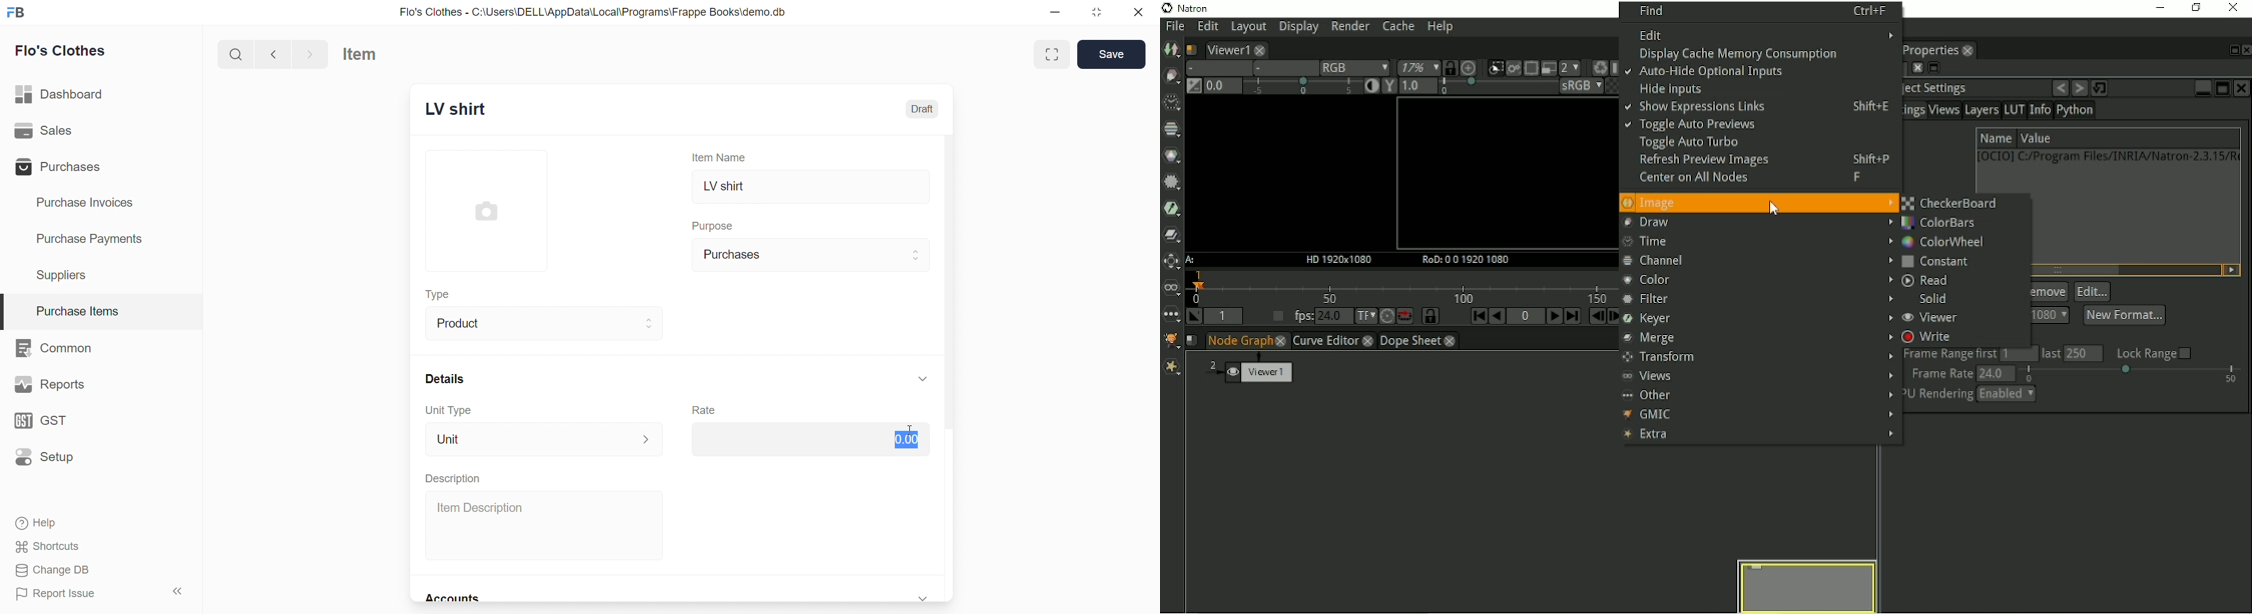 Image resolution: width=2268 pixels, height=616 pixels. What do you see at coordinates (545, 439) in the screenshot?
I see `Unit` at bounding box center [545, 439].